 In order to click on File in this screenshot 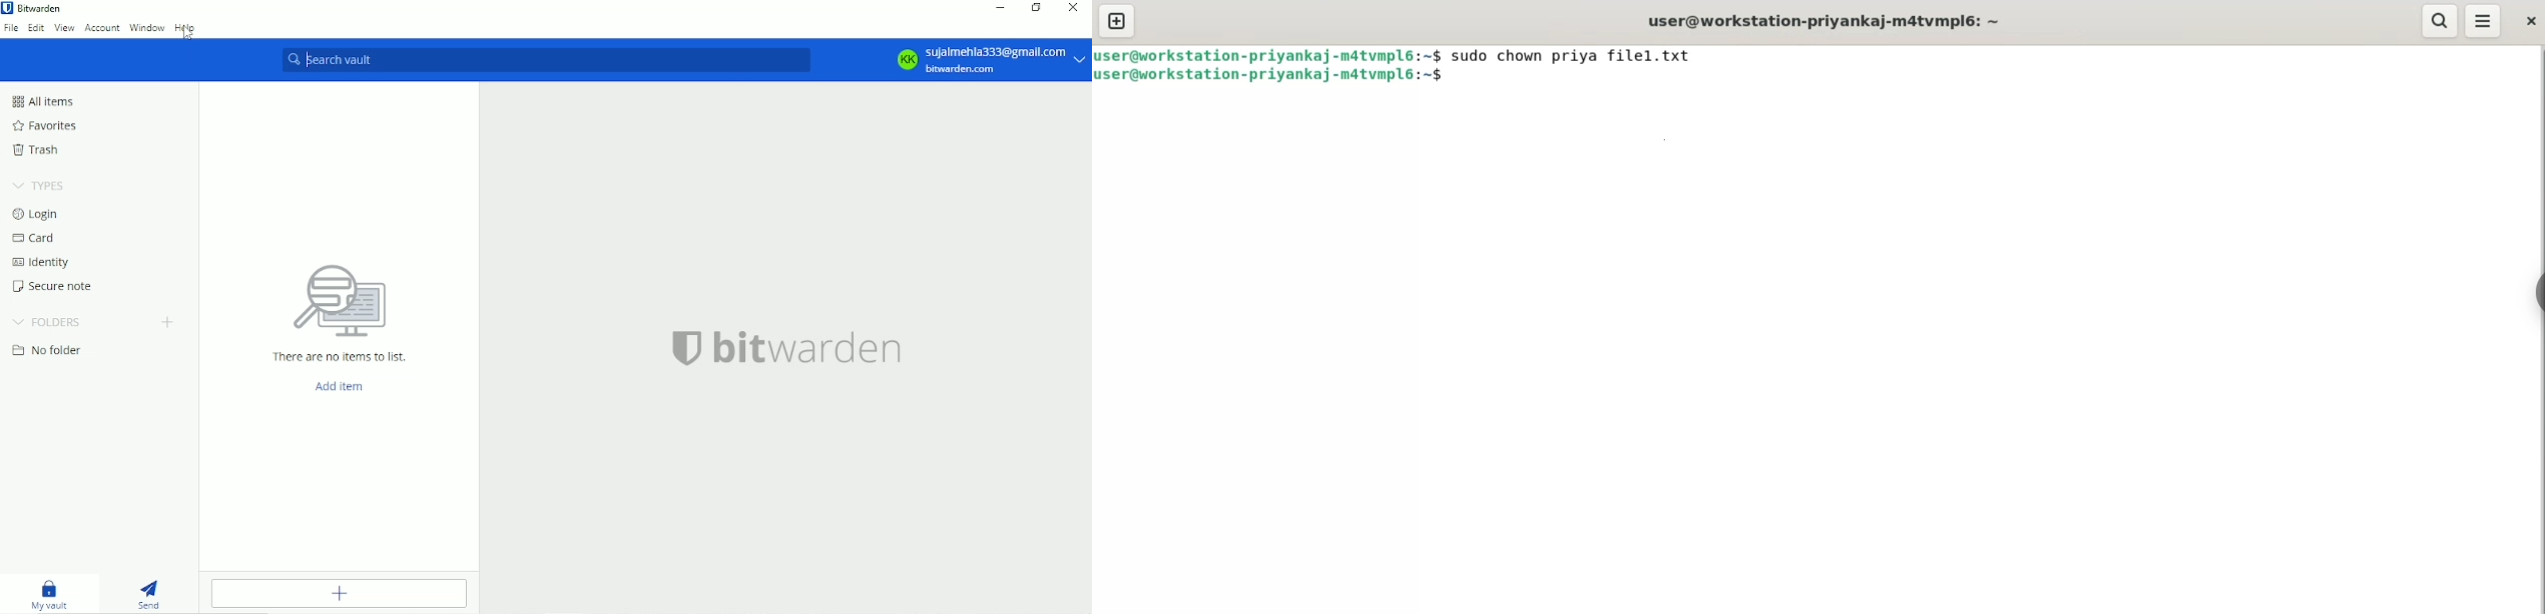, I will do `click(12, 28)`.